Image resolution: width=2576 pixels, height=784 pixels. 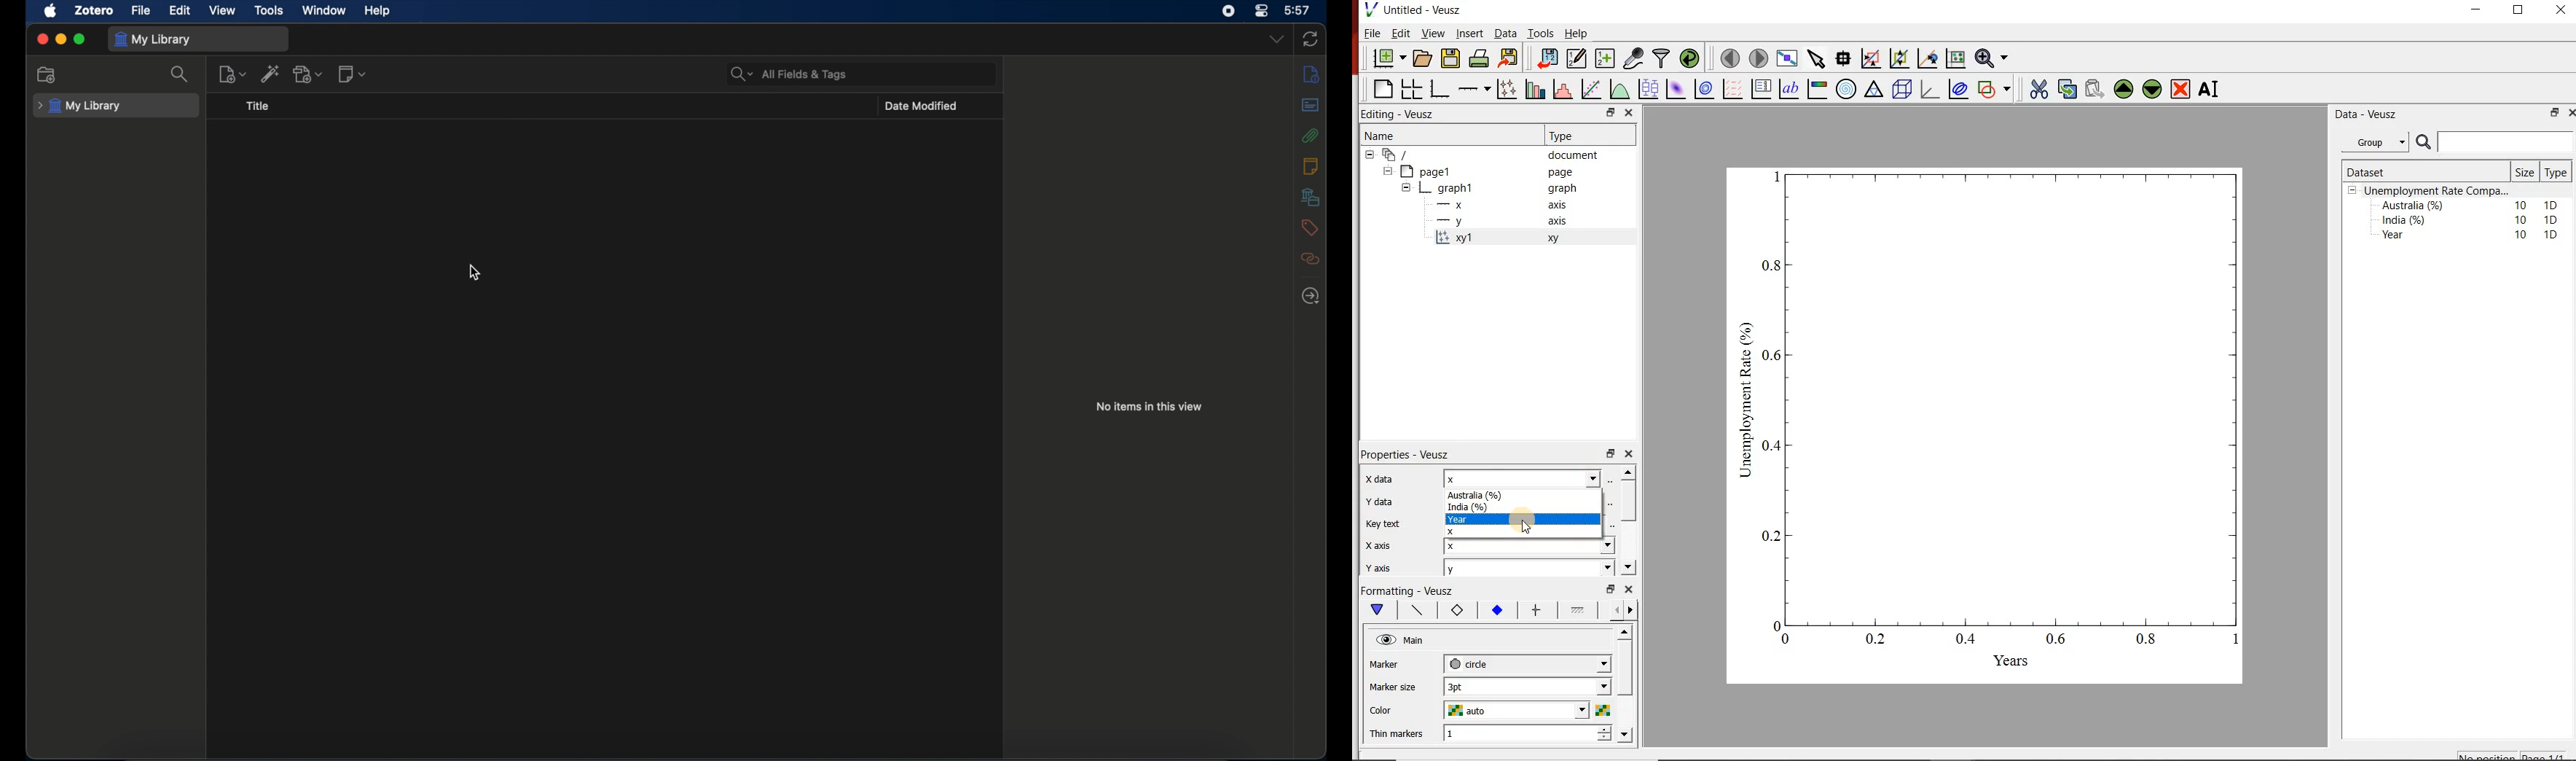 I want to click on remove the widgets, so click(x=2180, y=89).